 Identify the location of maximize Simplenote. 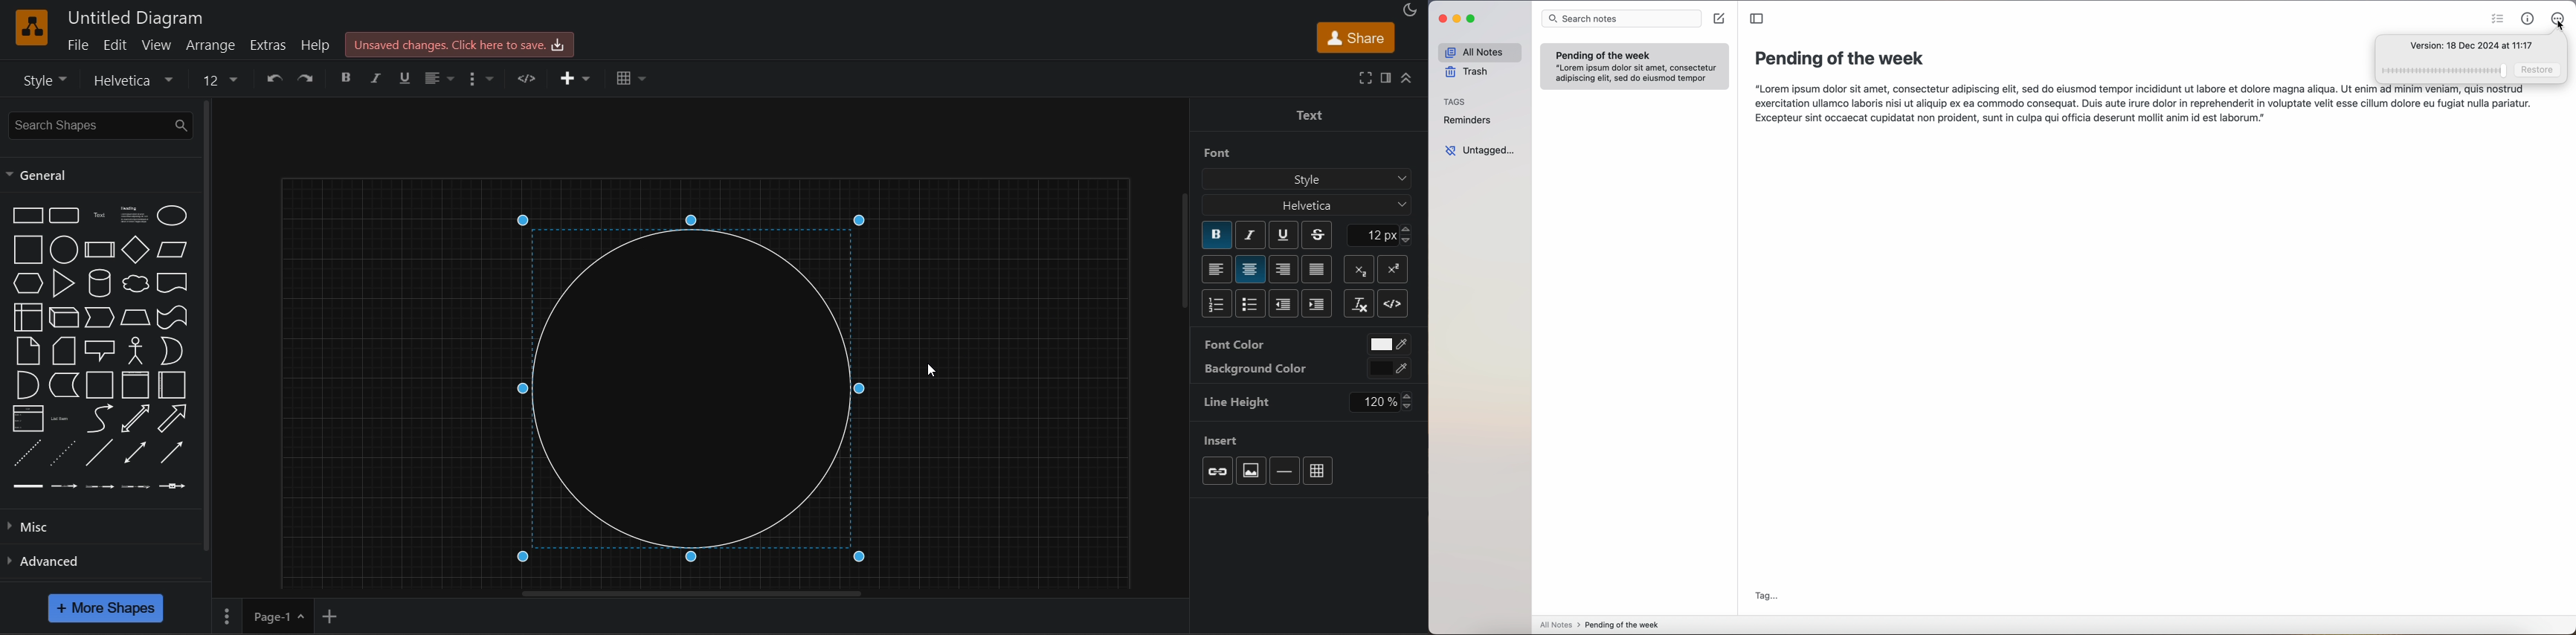
(1474, 18).